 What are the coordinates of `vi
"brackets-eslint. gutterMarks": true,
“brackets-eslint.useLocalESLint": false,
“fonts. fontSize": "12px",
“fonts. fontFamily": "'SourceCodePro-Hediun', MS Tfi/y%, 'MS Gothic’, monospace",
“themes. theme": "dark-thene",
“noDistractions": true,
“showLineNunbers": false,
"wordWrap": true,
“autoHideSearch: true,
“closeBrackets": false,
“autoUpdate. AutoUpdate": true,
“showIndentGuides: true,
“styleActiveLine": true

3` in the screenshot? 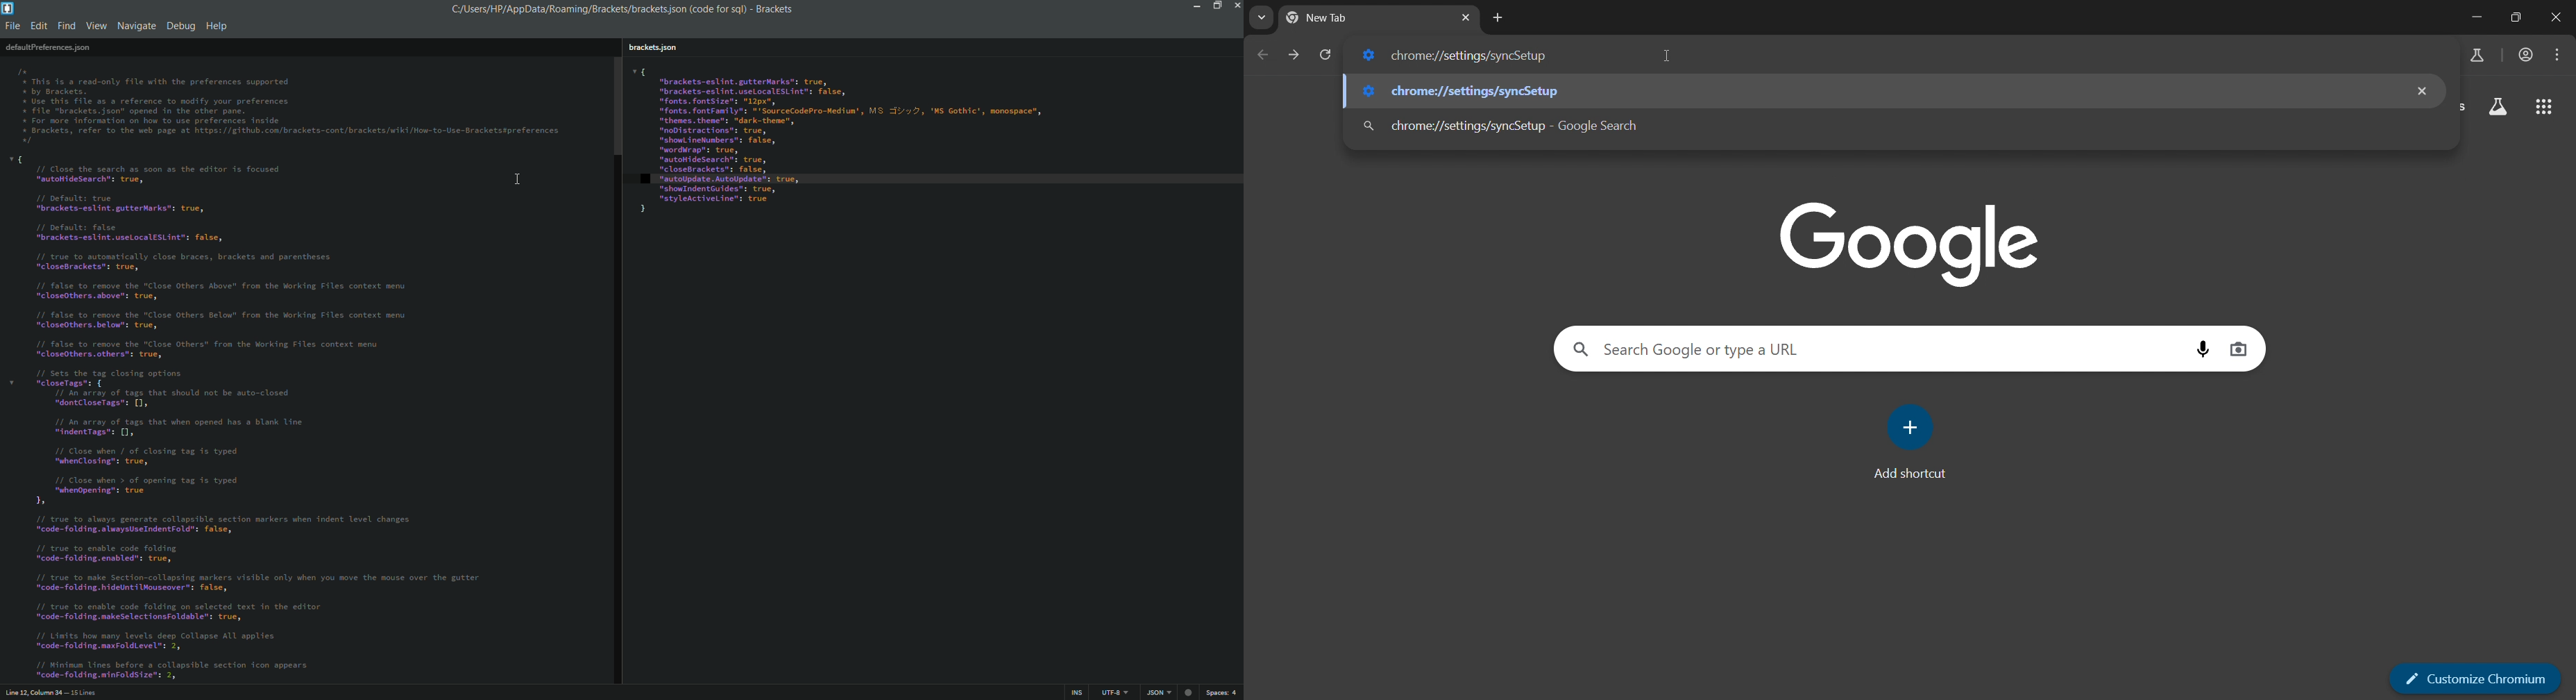 It's located at (929, 145).